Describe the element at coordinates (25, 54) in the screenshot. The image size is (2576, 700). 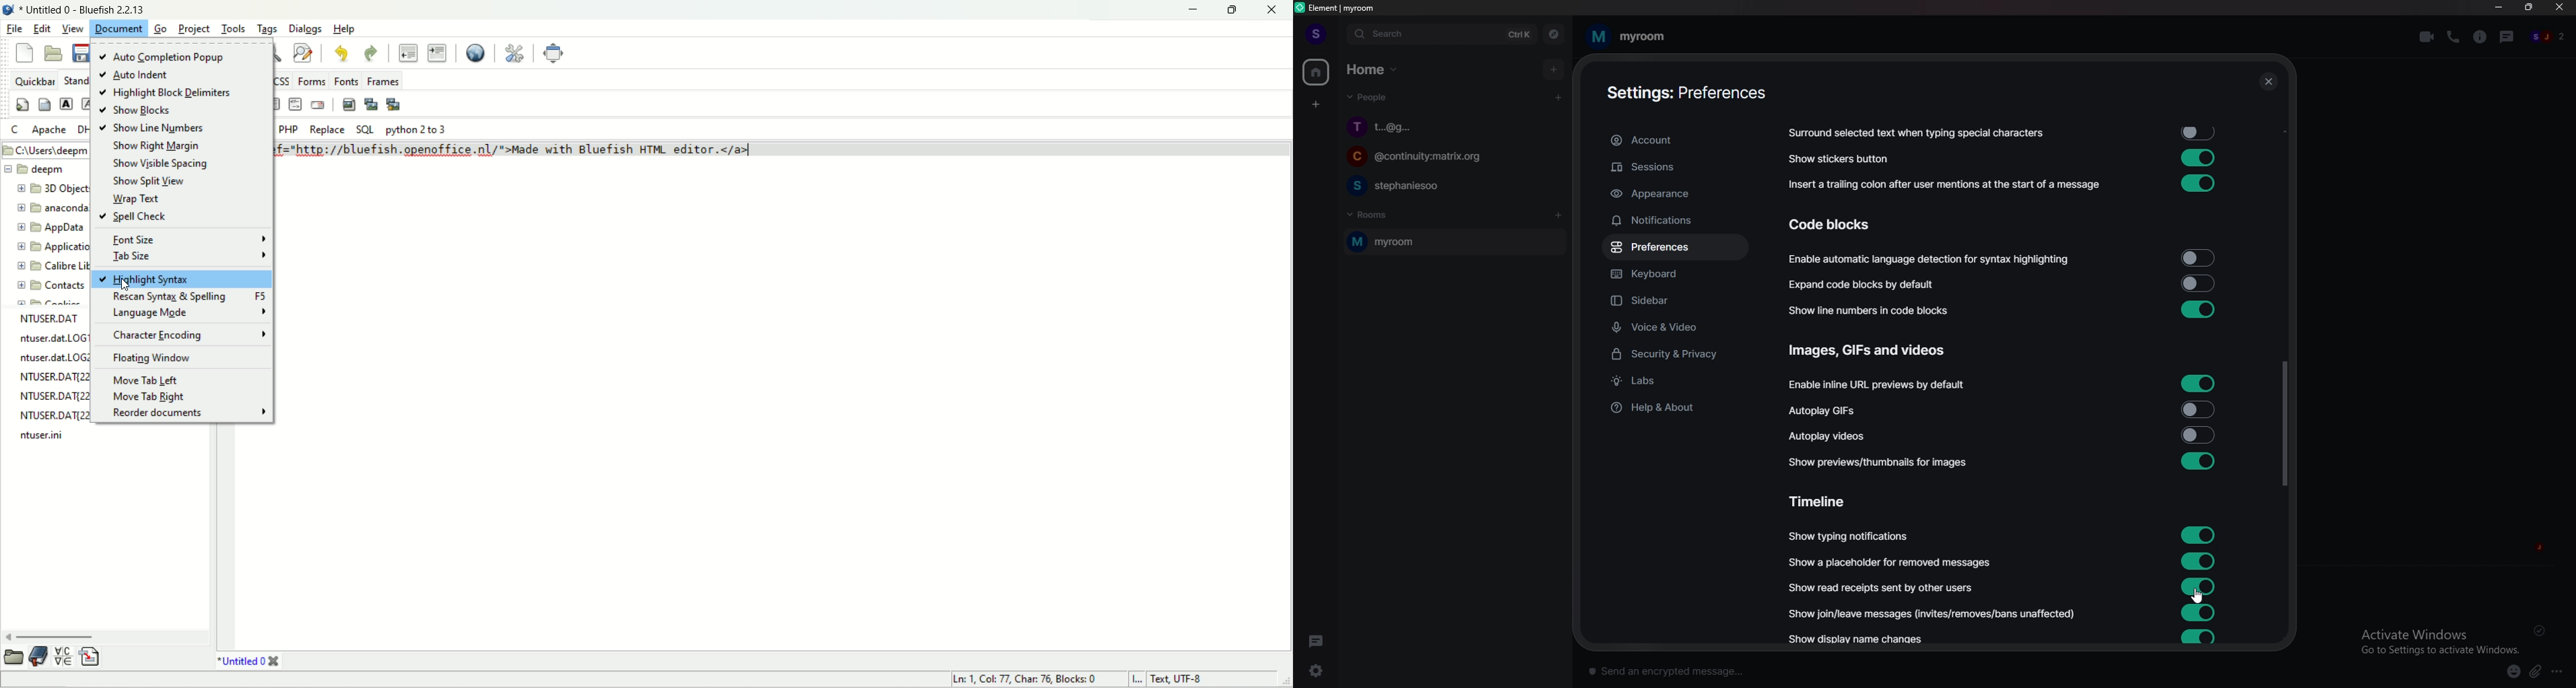
I see `new` at that location.